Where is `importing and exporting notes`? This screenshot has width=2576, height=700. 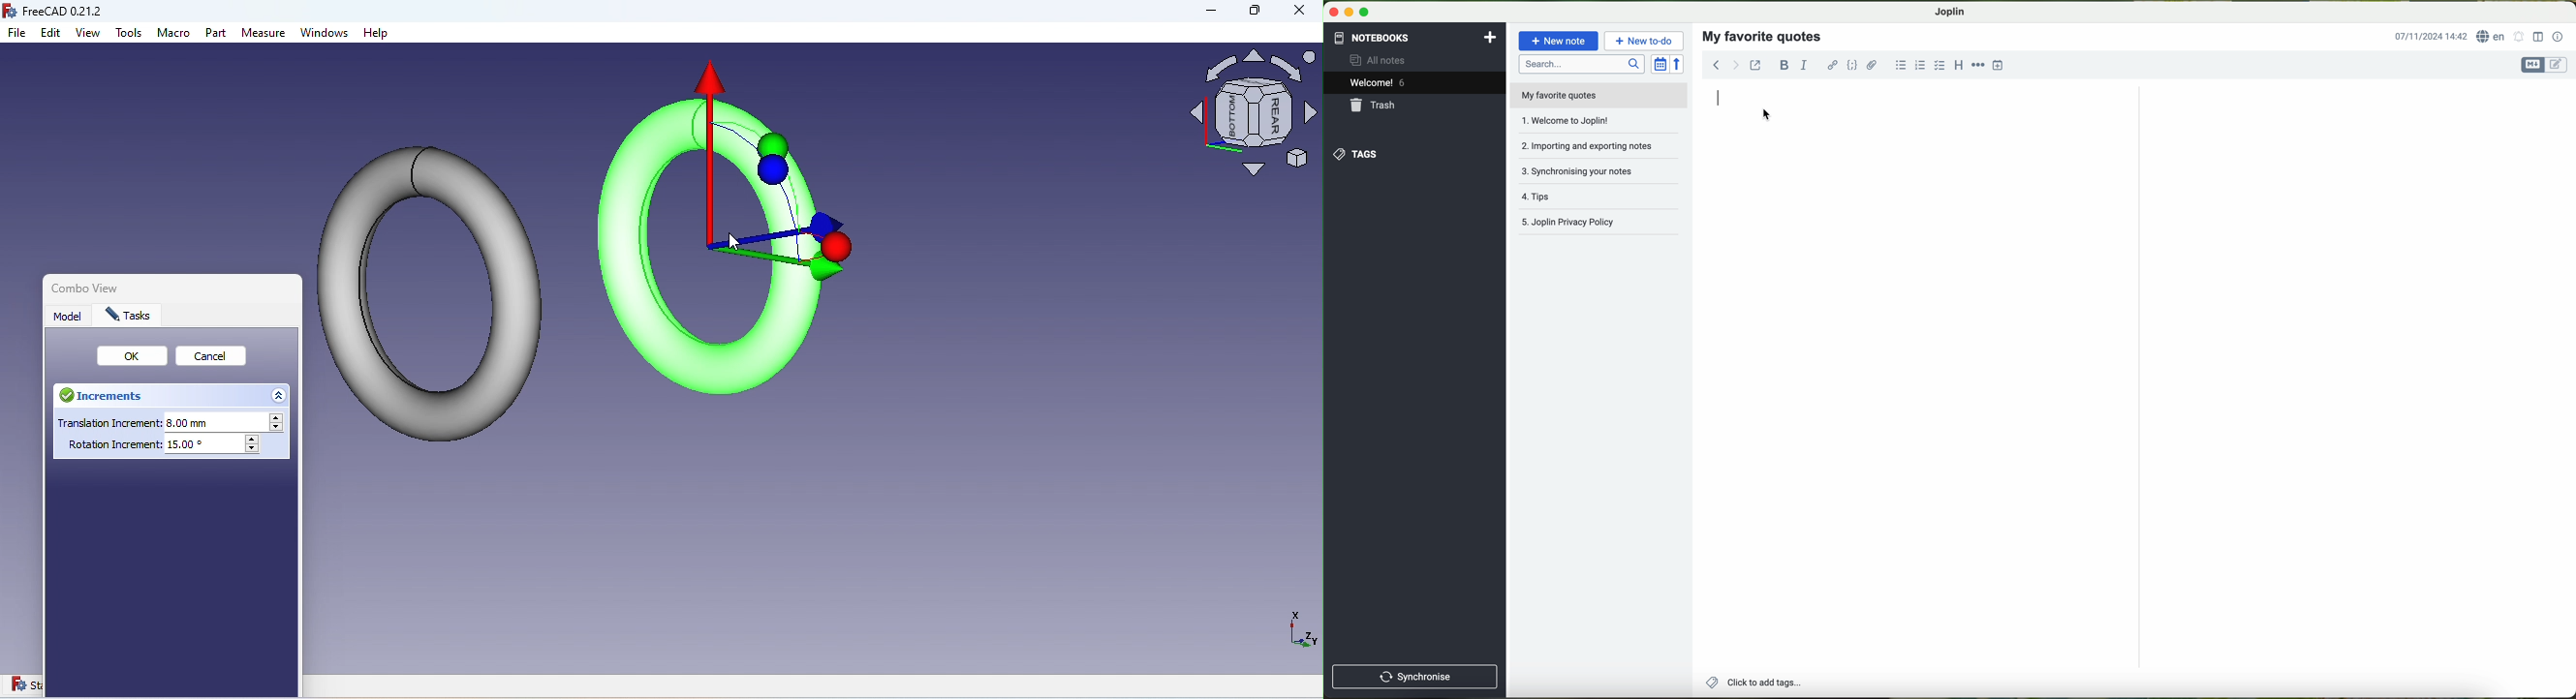 importing and exporting notes is located at coordinates (1597, 145).